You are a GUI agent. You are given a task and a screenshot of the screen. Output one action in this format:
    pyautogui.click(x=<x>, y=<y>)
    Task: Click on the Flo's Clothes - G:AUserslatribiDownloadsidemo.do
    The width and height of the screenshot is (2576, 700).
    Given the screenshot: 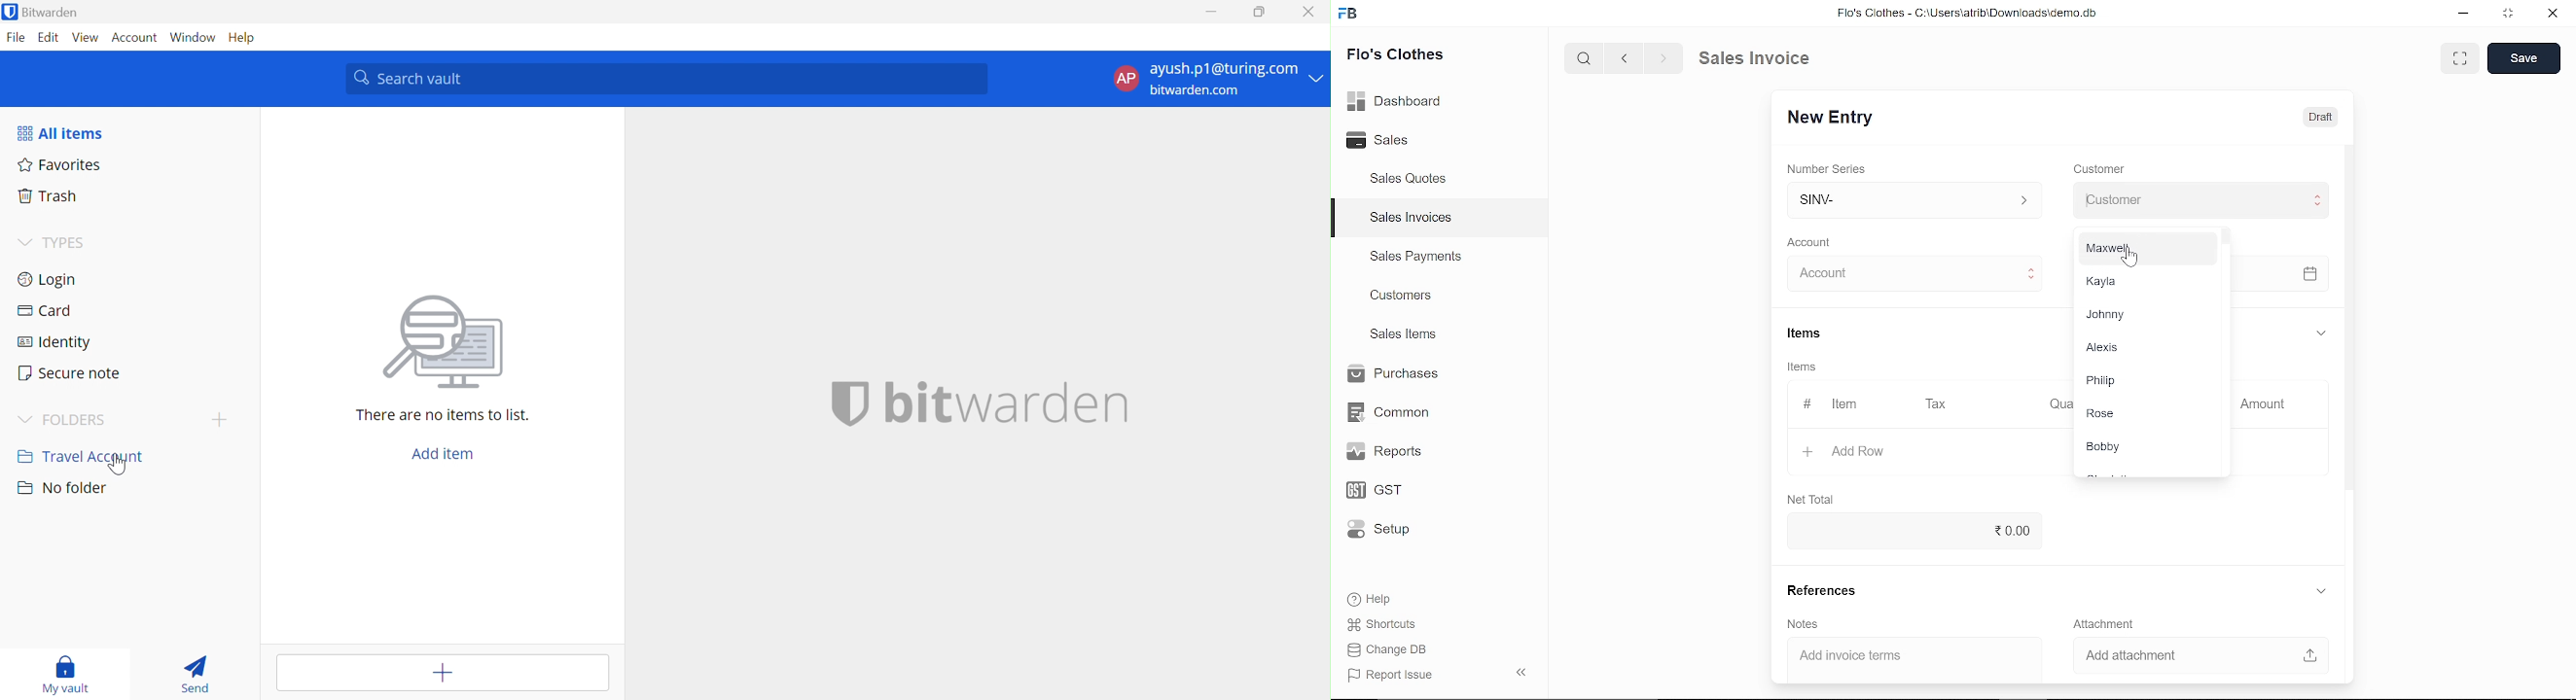 What is the action you would take?
    pyautogui.click(x=1964, y=13)
    